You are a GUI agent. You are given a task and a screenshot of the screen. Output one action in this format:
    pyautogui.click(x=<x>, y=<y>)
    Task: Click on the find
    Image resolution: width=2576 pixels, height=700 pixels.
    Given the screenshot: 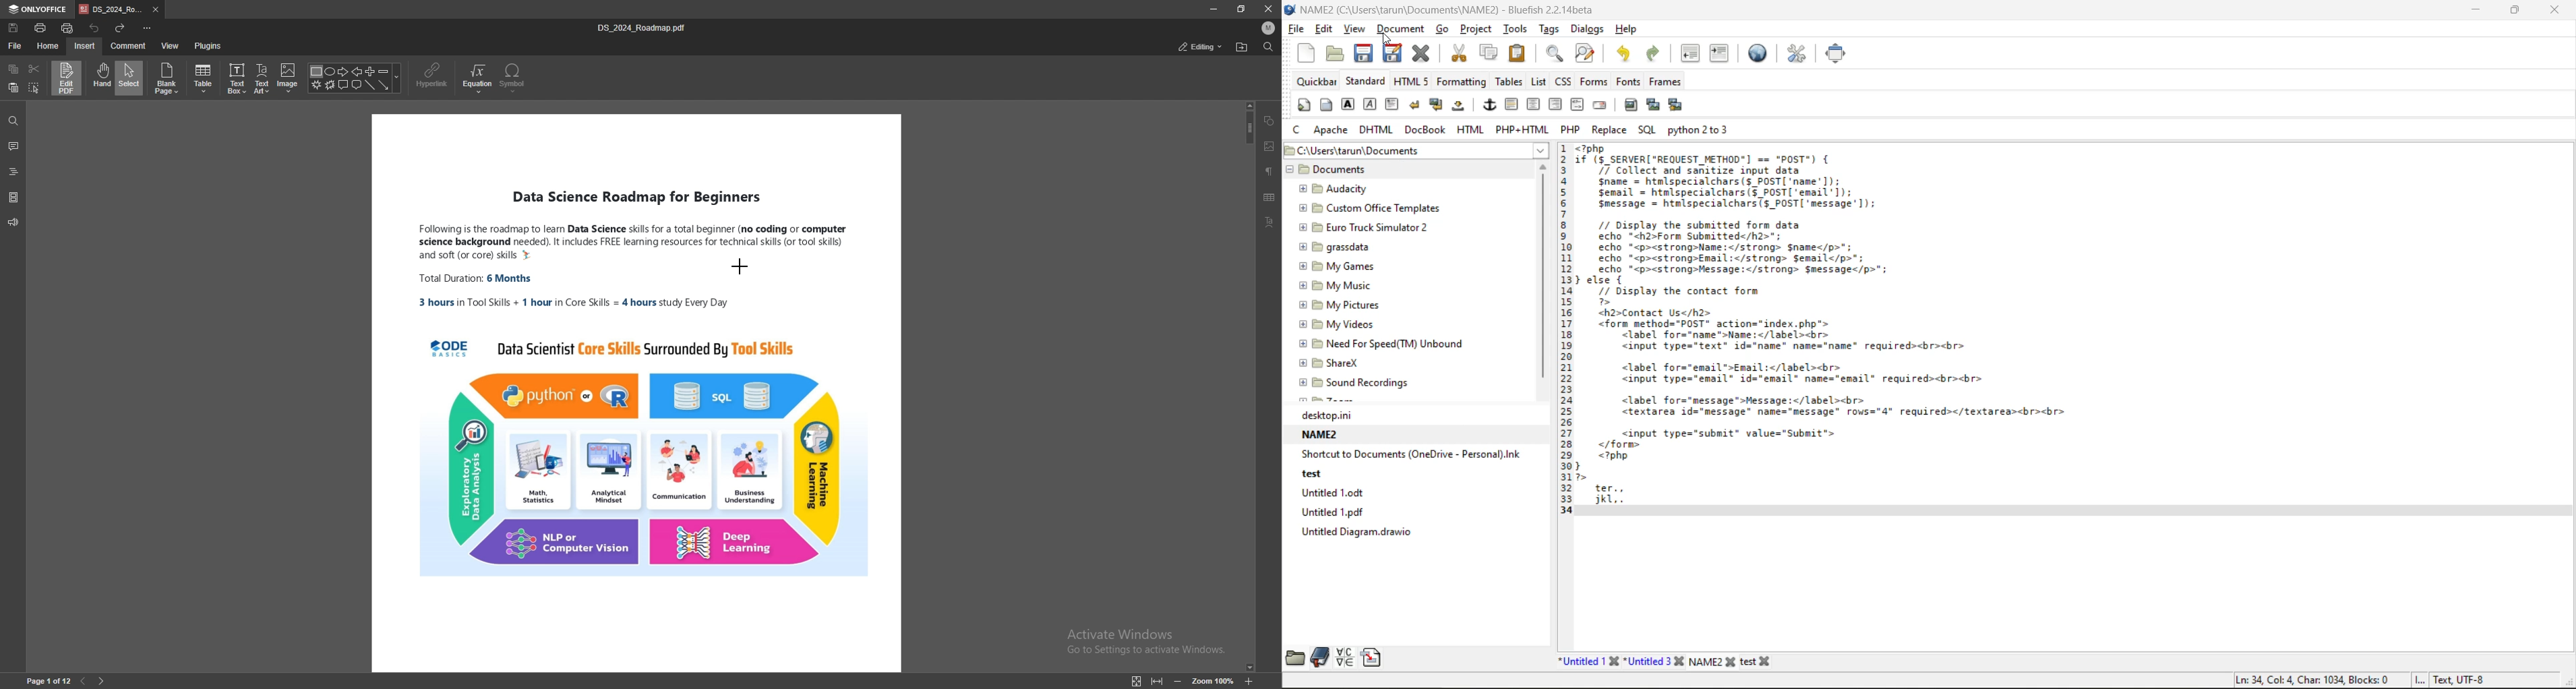 What is the action you would take?
    pyautogui.click(x=13, y=121)
    